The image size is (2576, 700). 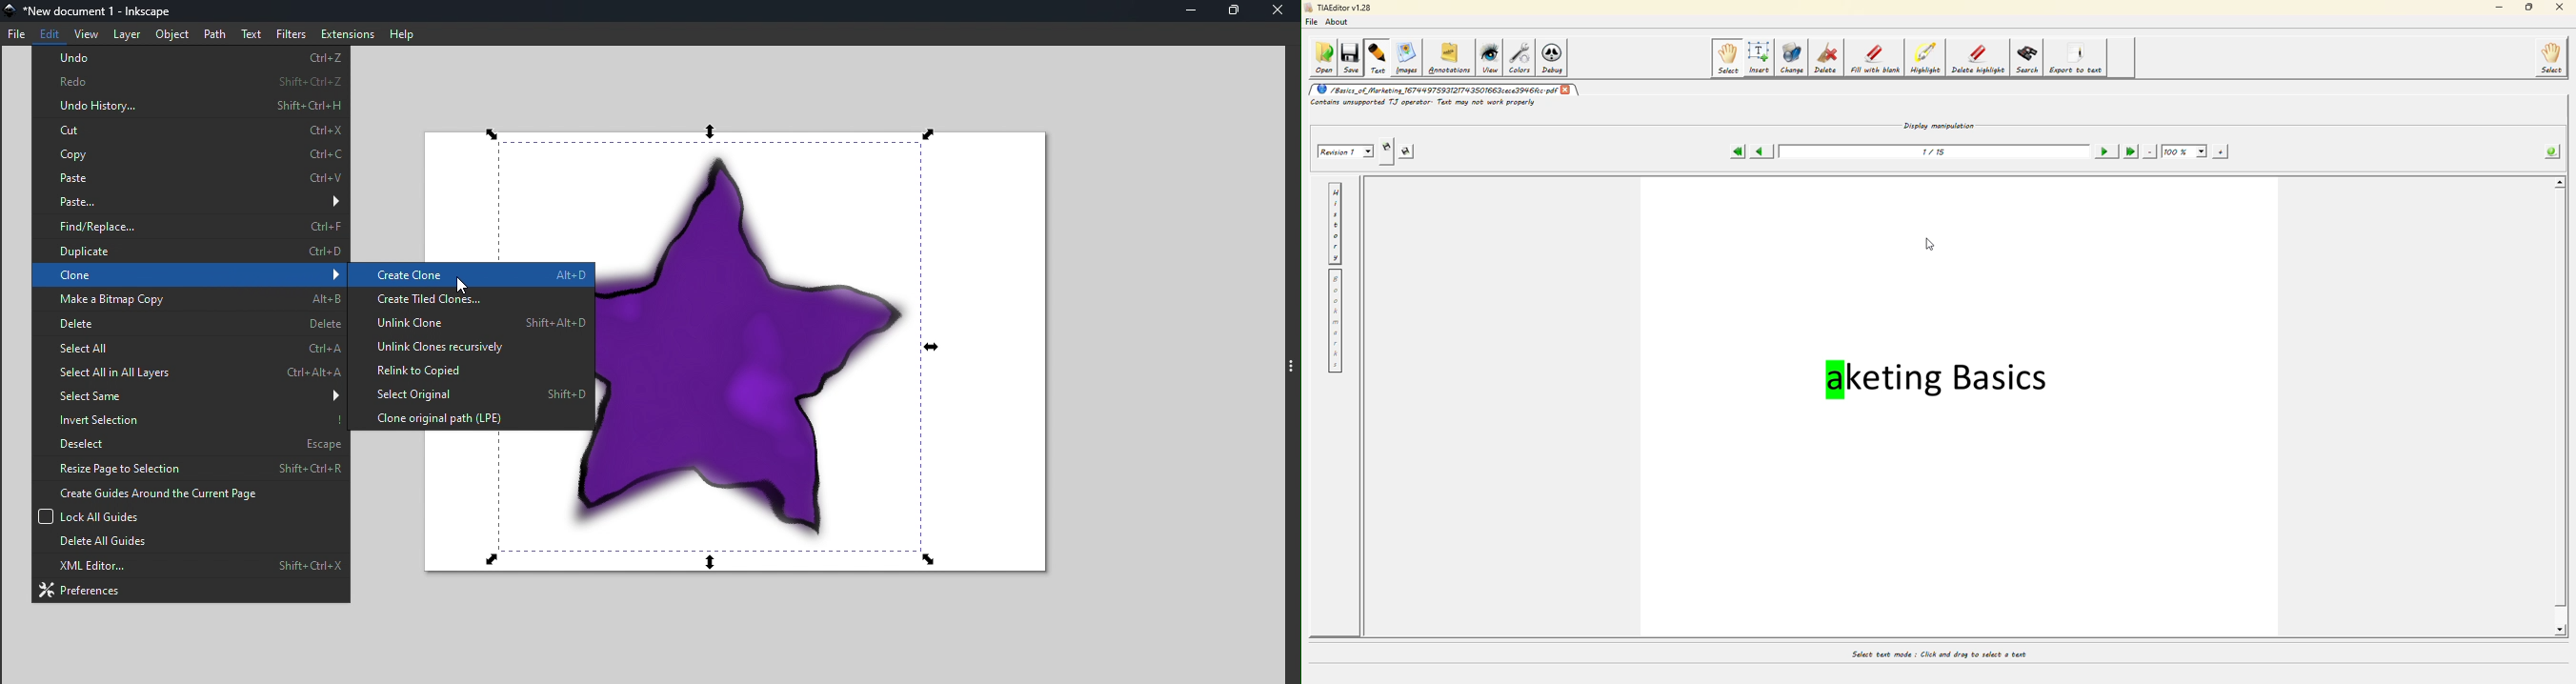 I want to click on delete, so click(x=191, y=323).